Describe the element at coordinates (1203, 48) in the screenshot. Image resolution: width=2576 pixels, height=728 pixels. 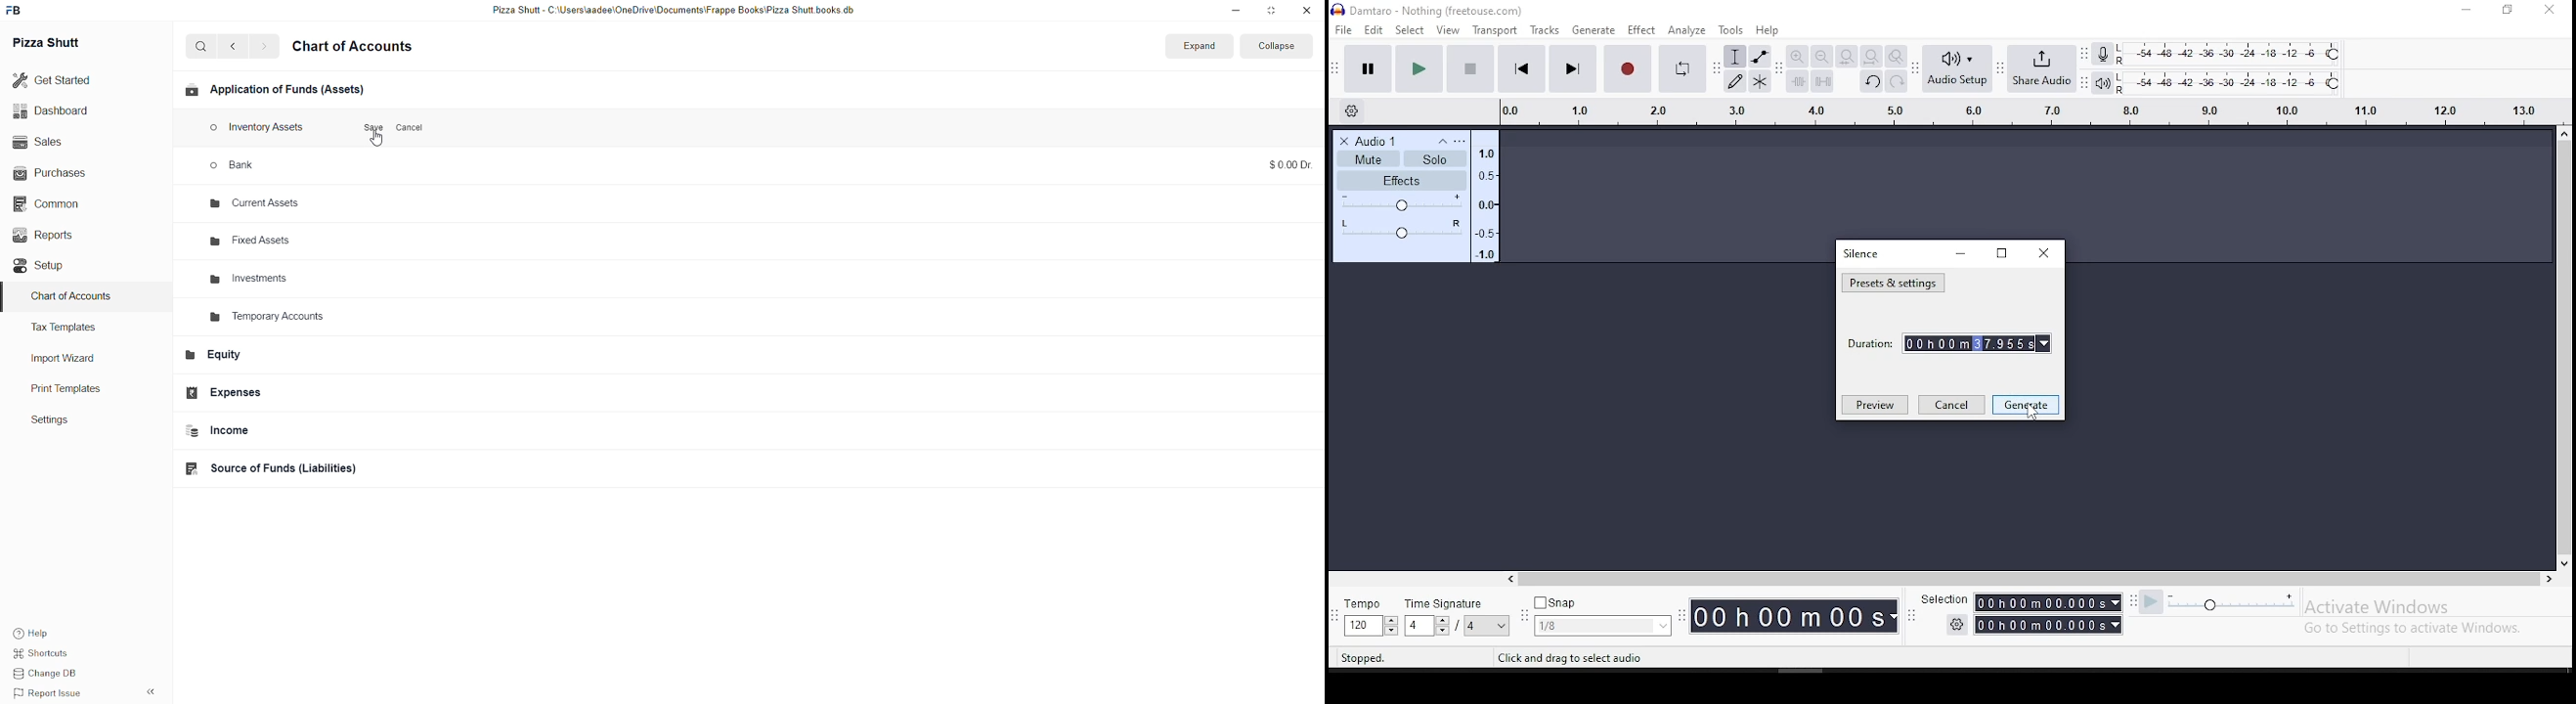
I see `Expands ` at that location.